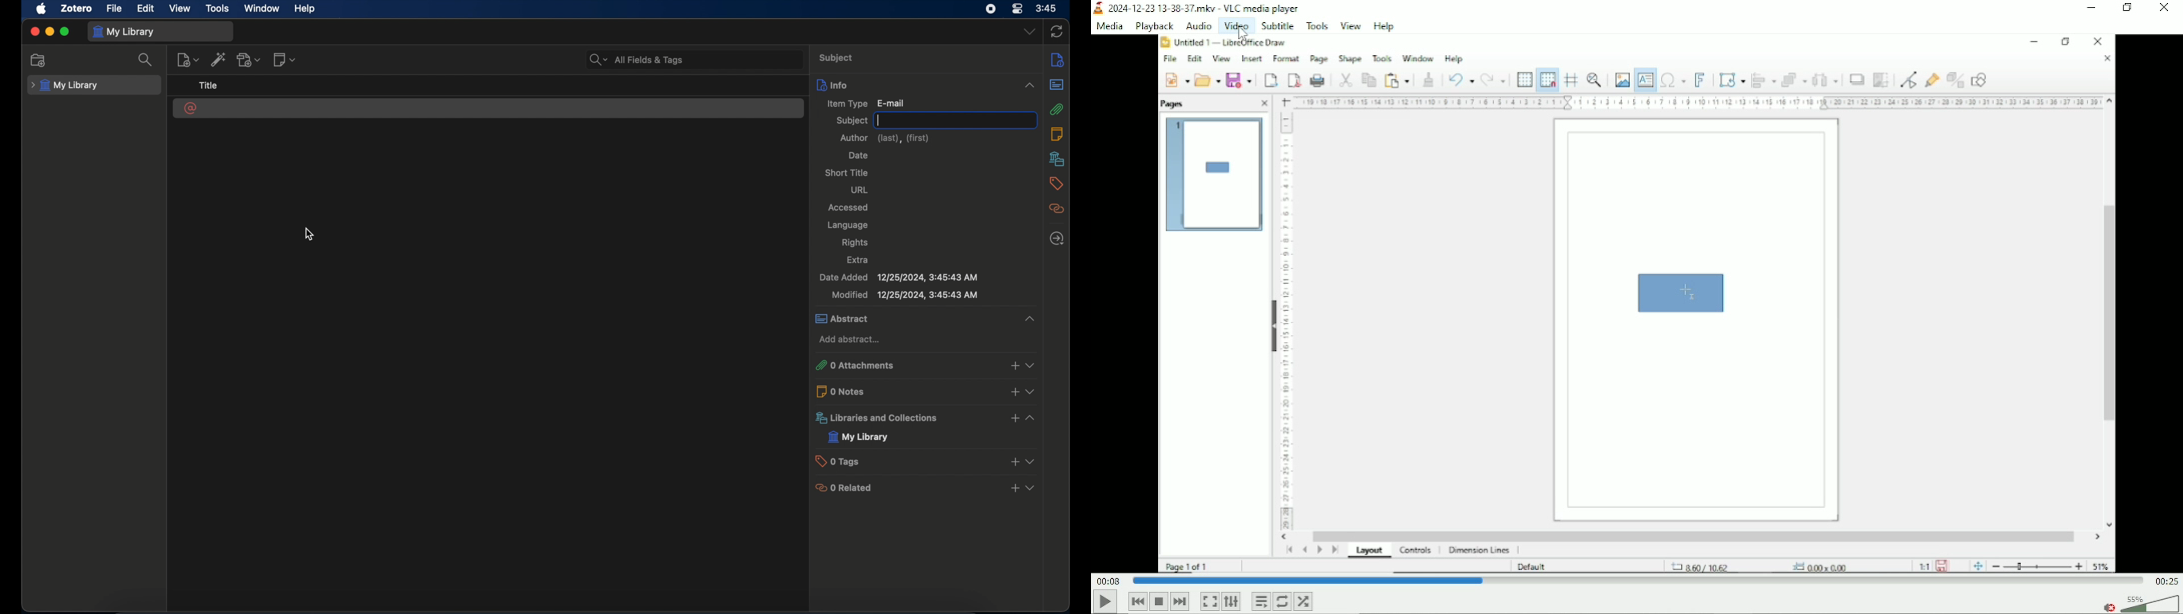 This screenshot has width=2184, height=616. What do you see at coordinates (1057, 134) in the screenshot?
I see `notes` at bounding box center [1057, 134].